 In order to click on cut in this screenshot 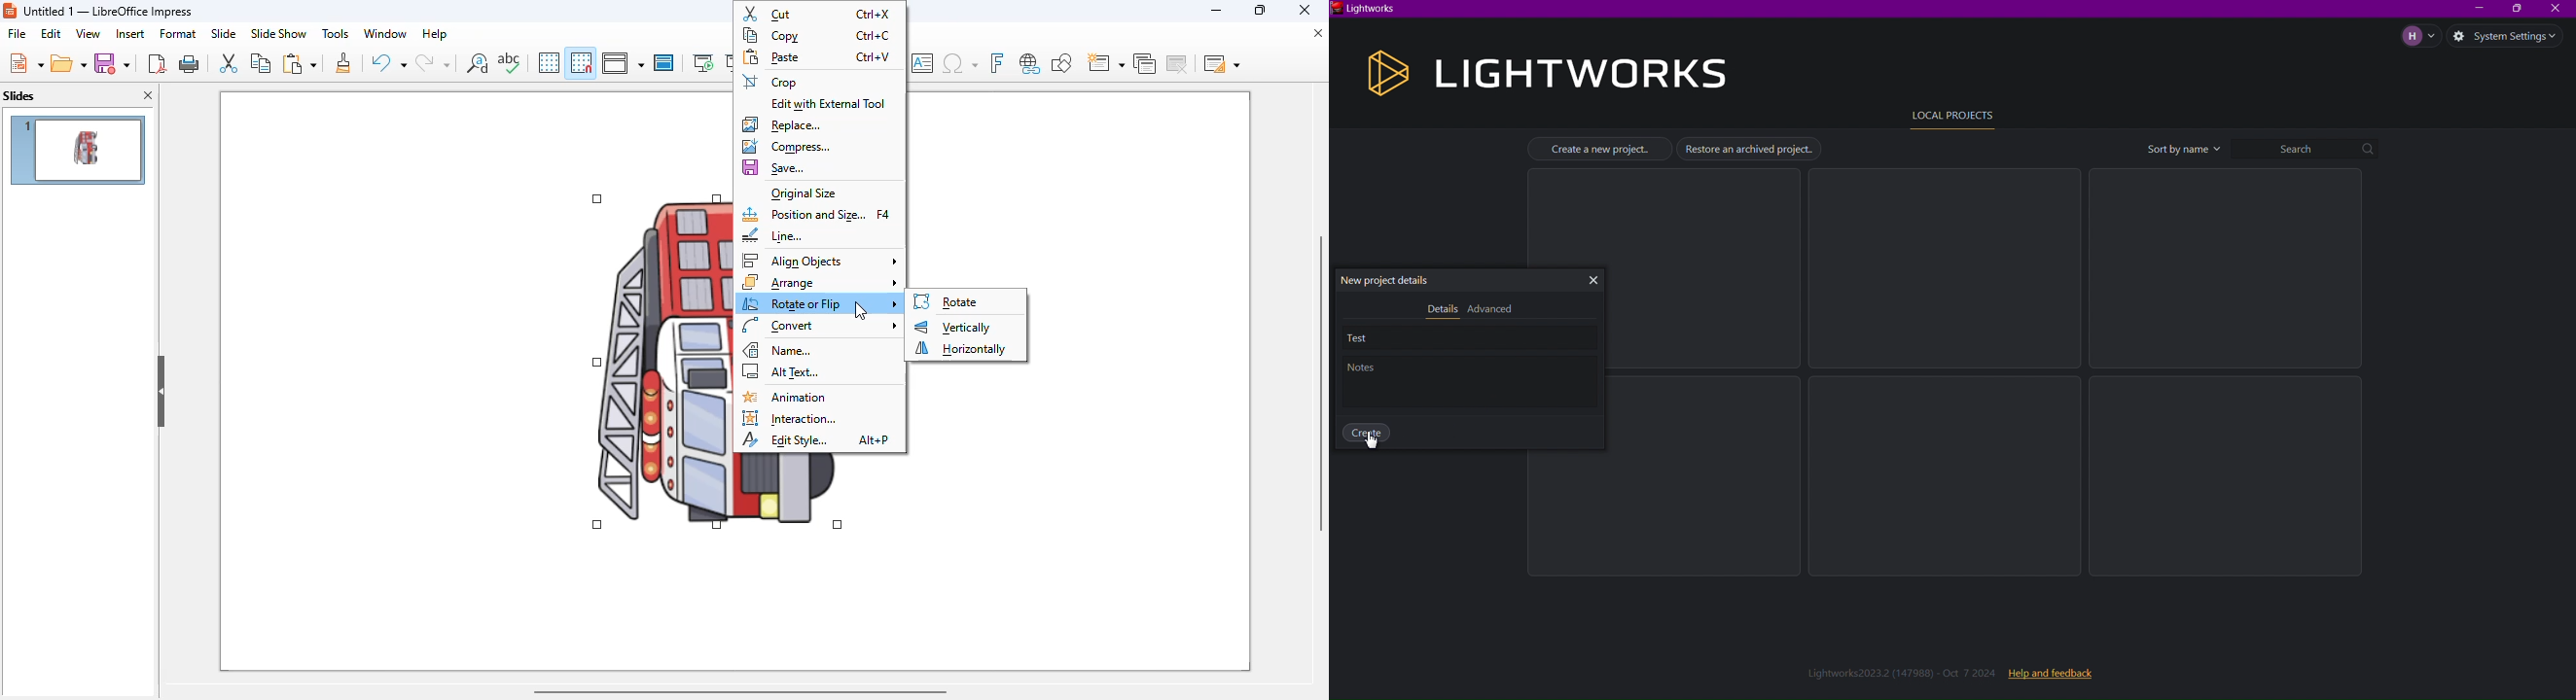, I will do `click(229, 63)`.